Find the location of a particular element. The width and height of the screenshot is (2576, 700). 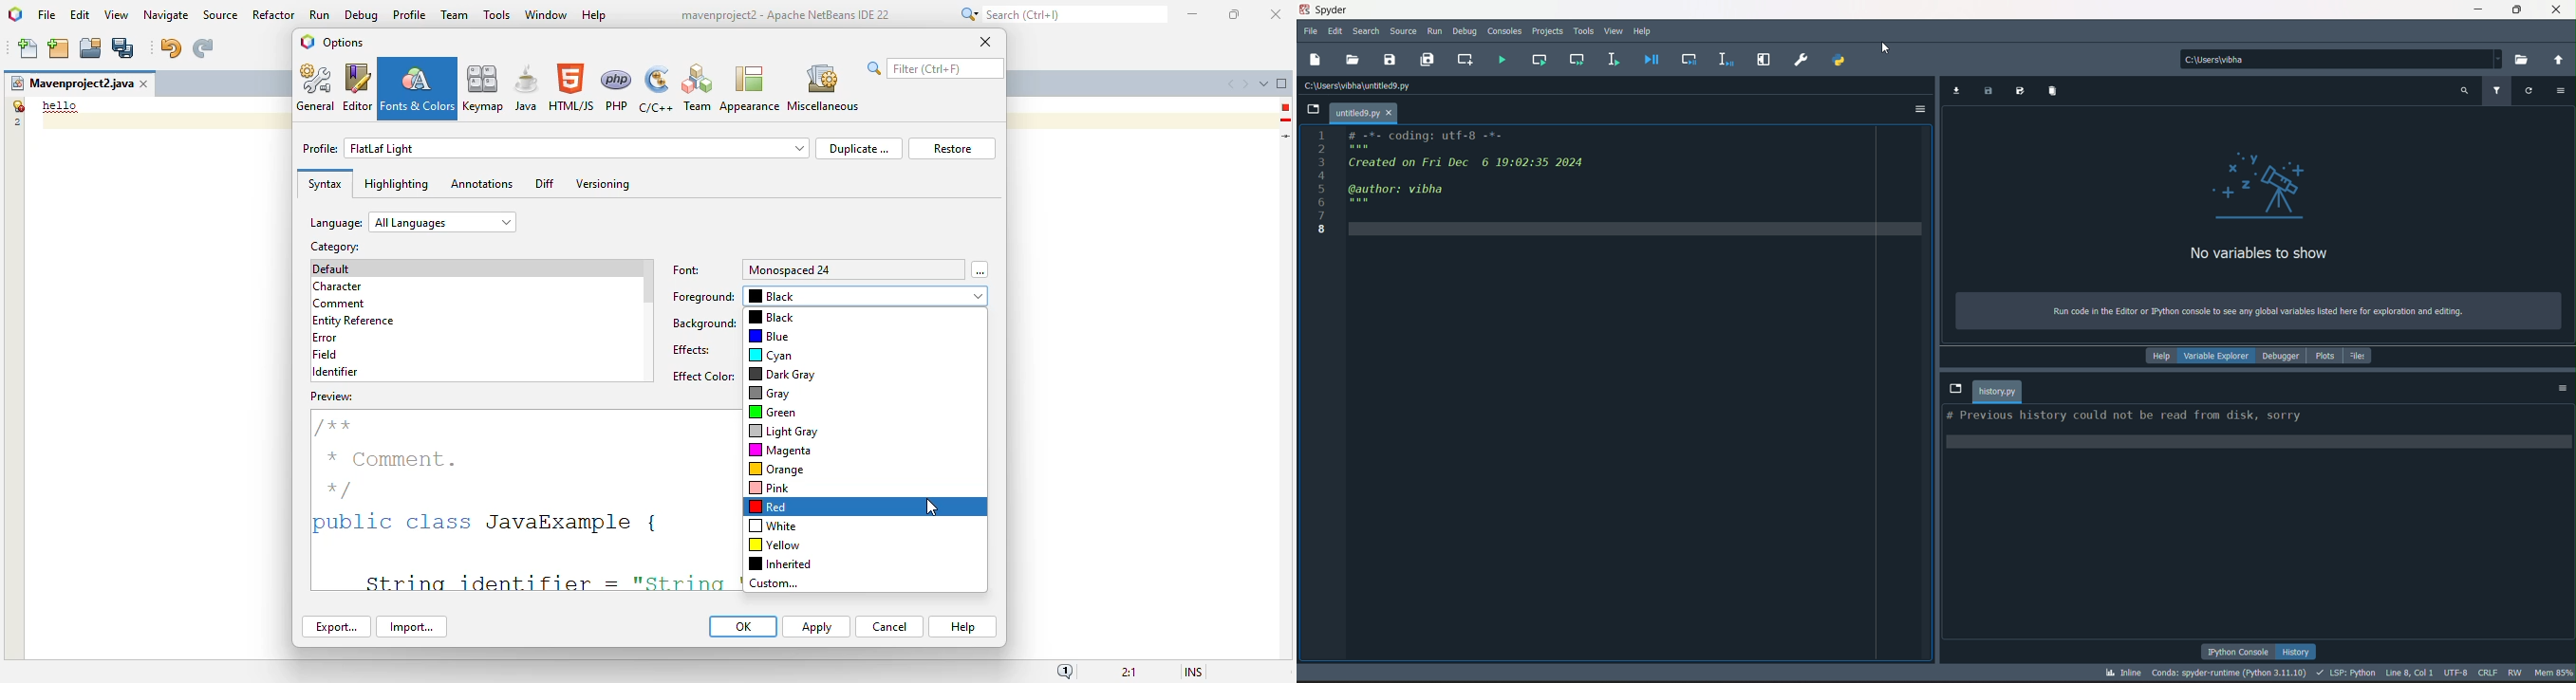

hint is located at coordinates (1286, 120).